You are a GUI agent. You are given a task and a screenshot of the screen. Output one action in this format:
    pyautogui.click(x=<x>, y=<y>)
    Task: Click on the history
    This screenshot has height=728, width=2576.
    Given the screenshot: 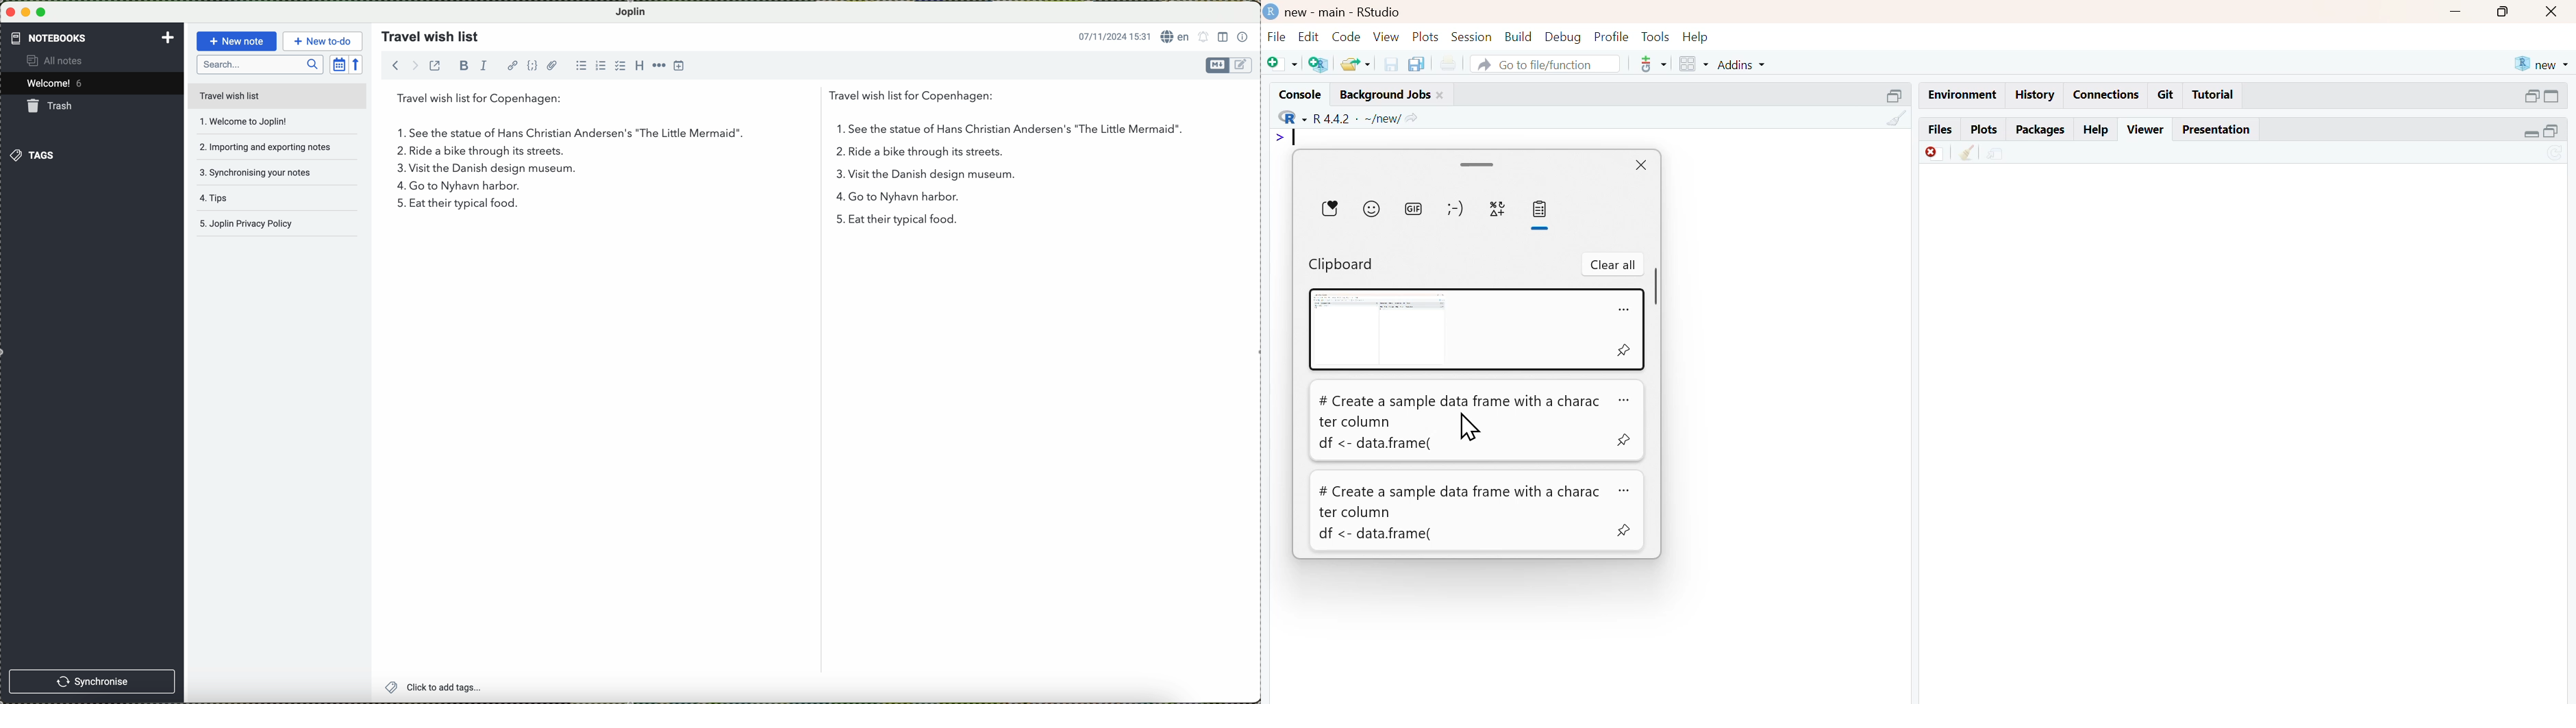 What is the action you would take?
    pyautogui.click(x=2036, y=95)
    